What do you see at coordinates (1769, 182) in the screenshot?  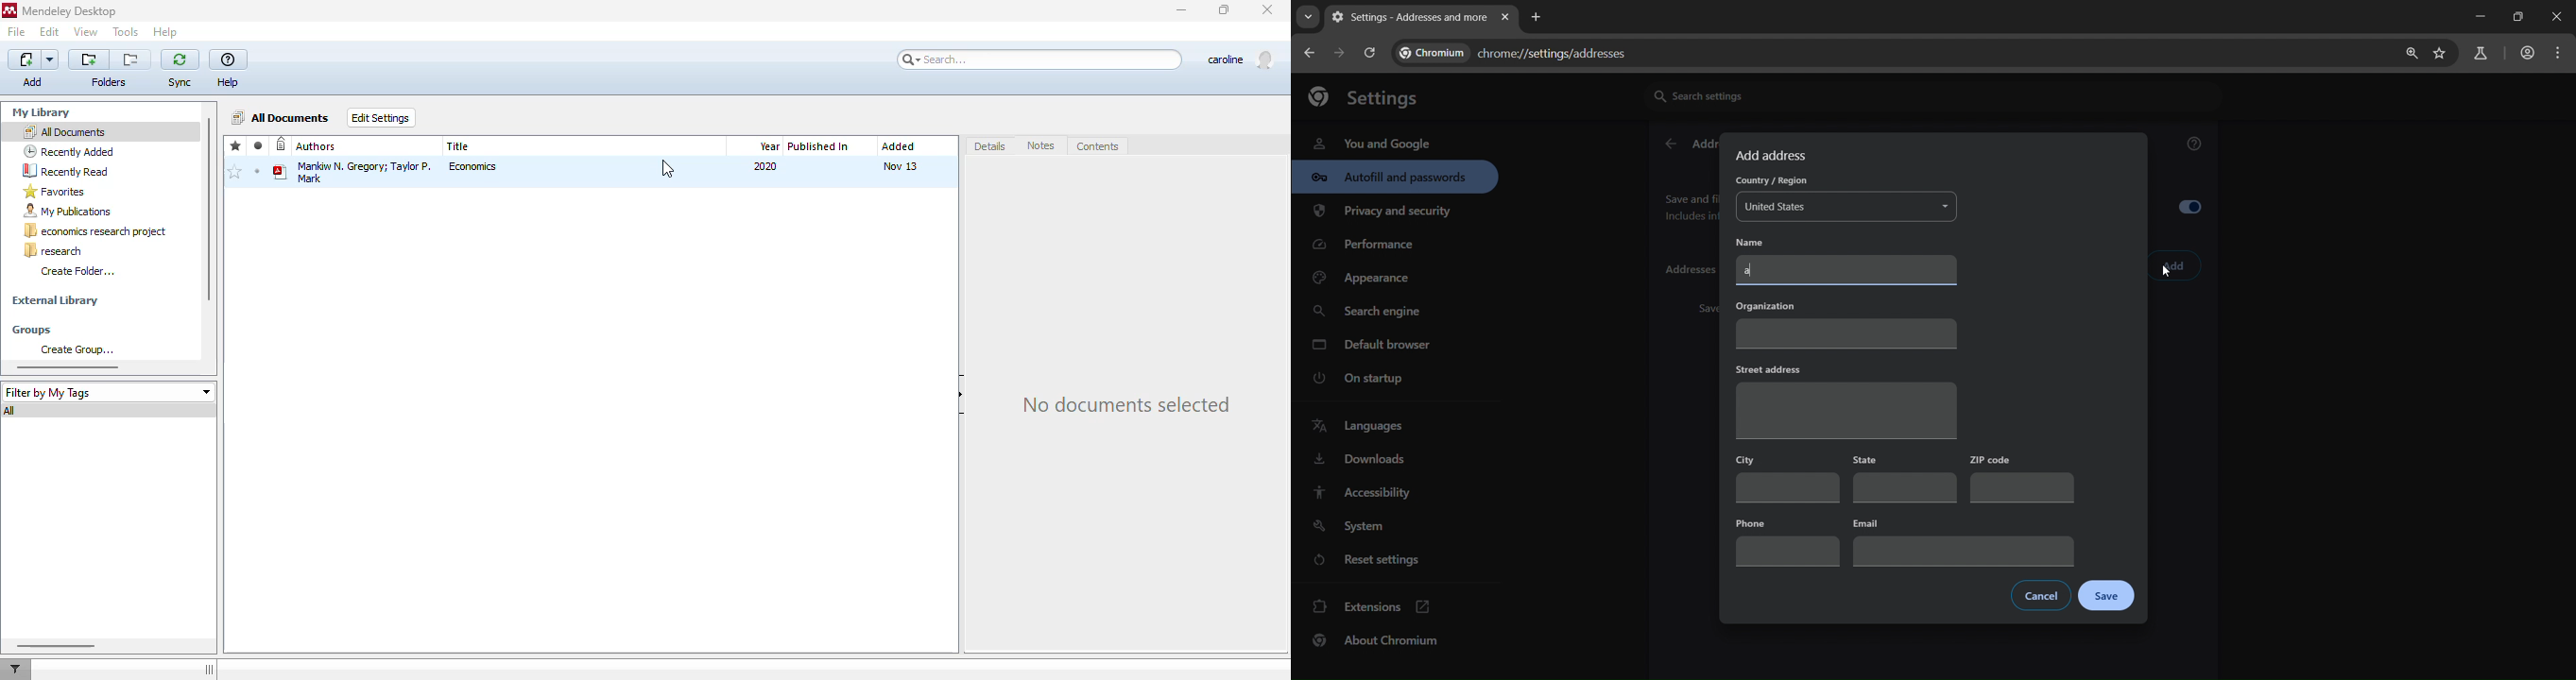 I see `country` at bounding box center [1769, 182].